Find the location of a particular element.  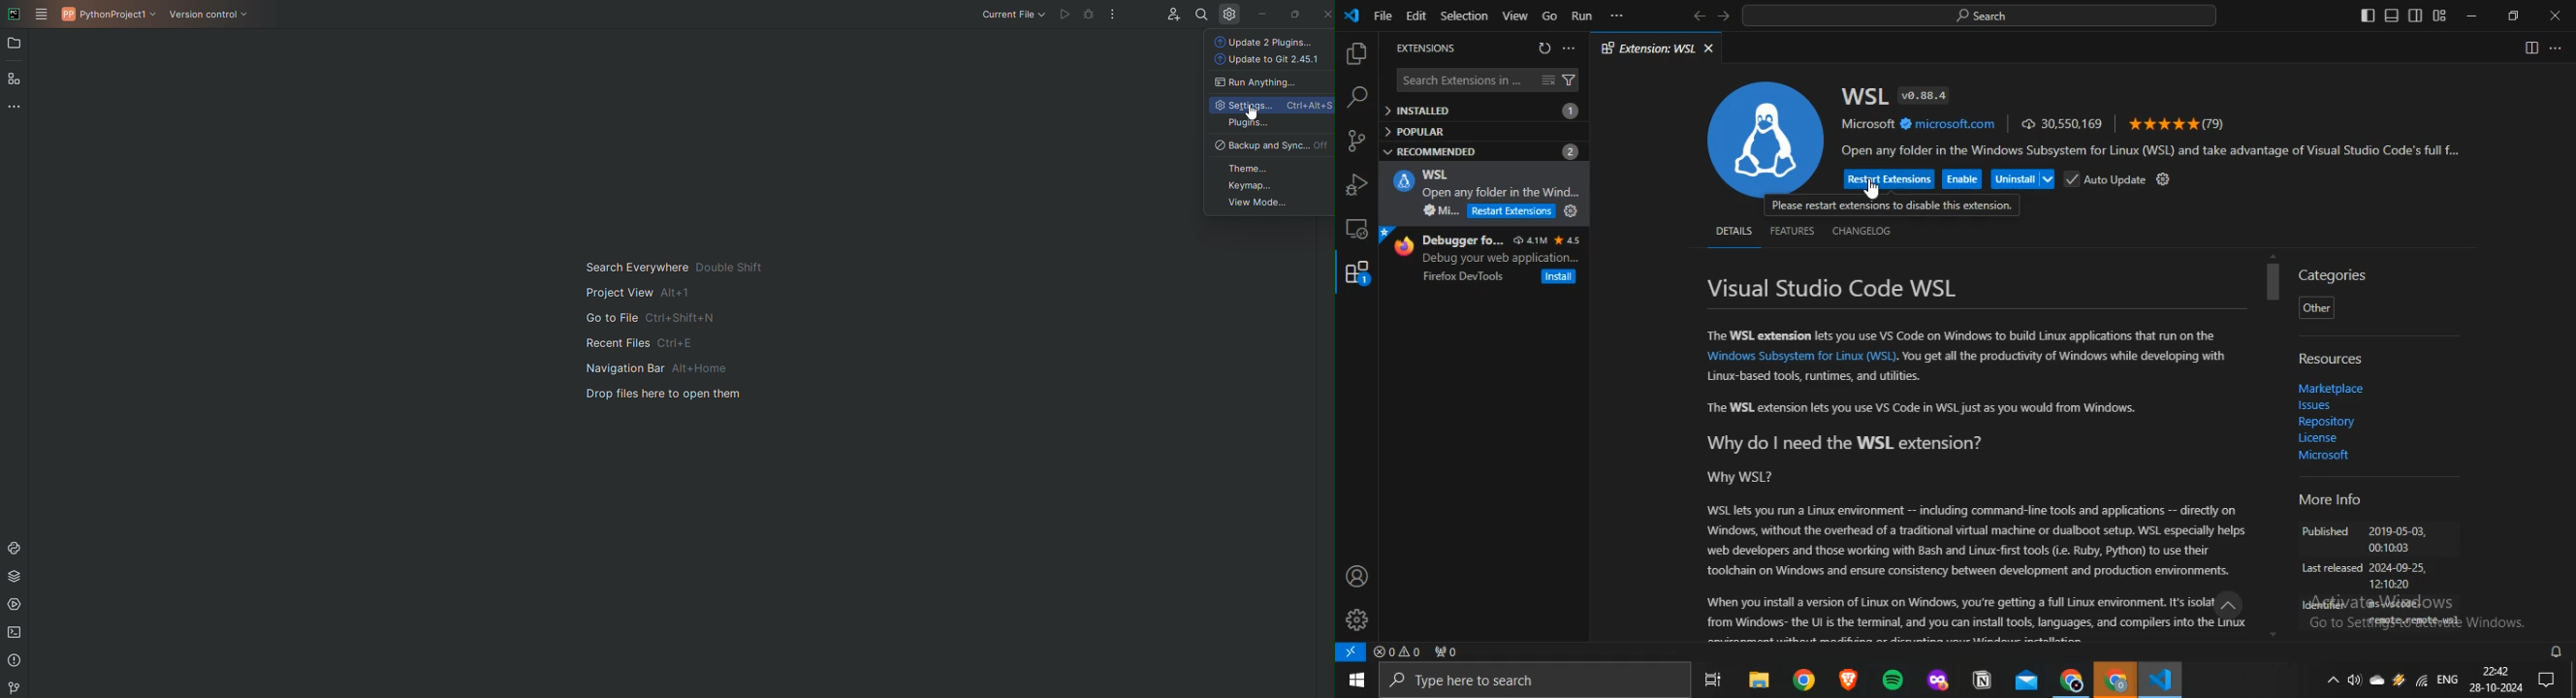

Extension: WSL is located at coordinates (1648, 48).